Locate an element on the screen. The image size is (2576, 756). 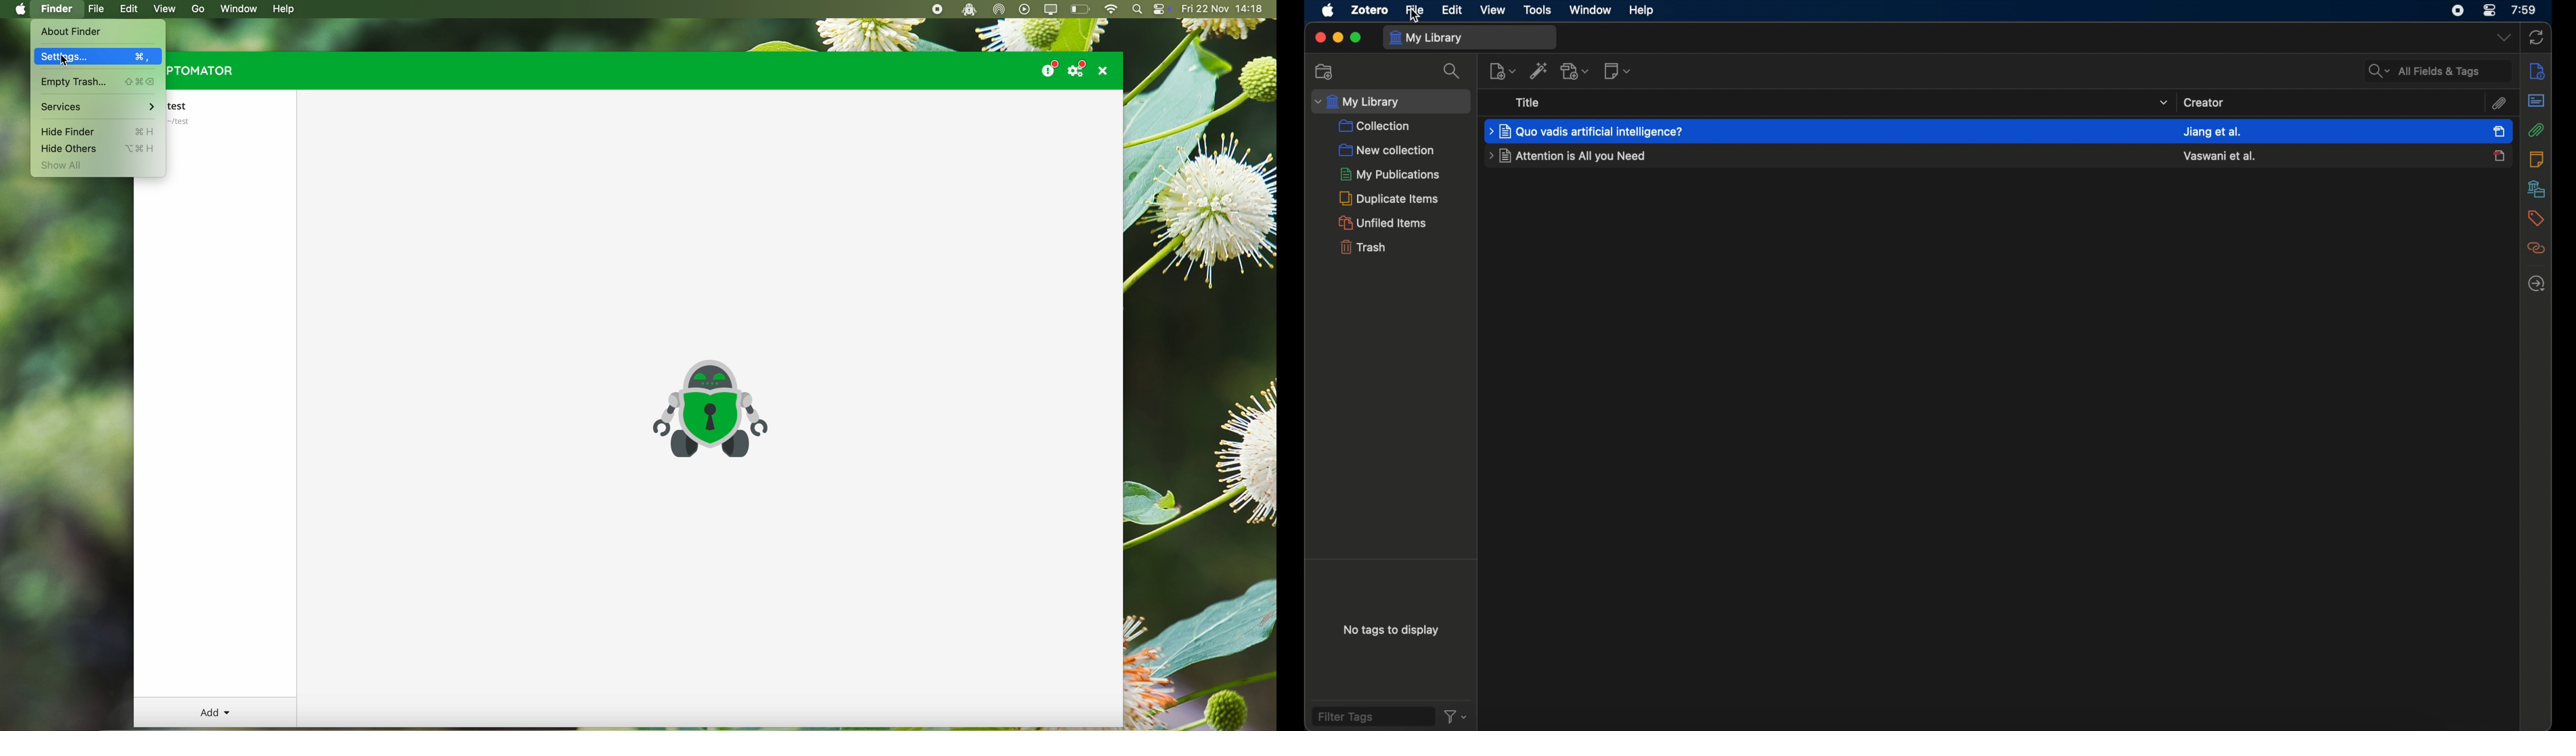
help is located at coordinates (286, 9).